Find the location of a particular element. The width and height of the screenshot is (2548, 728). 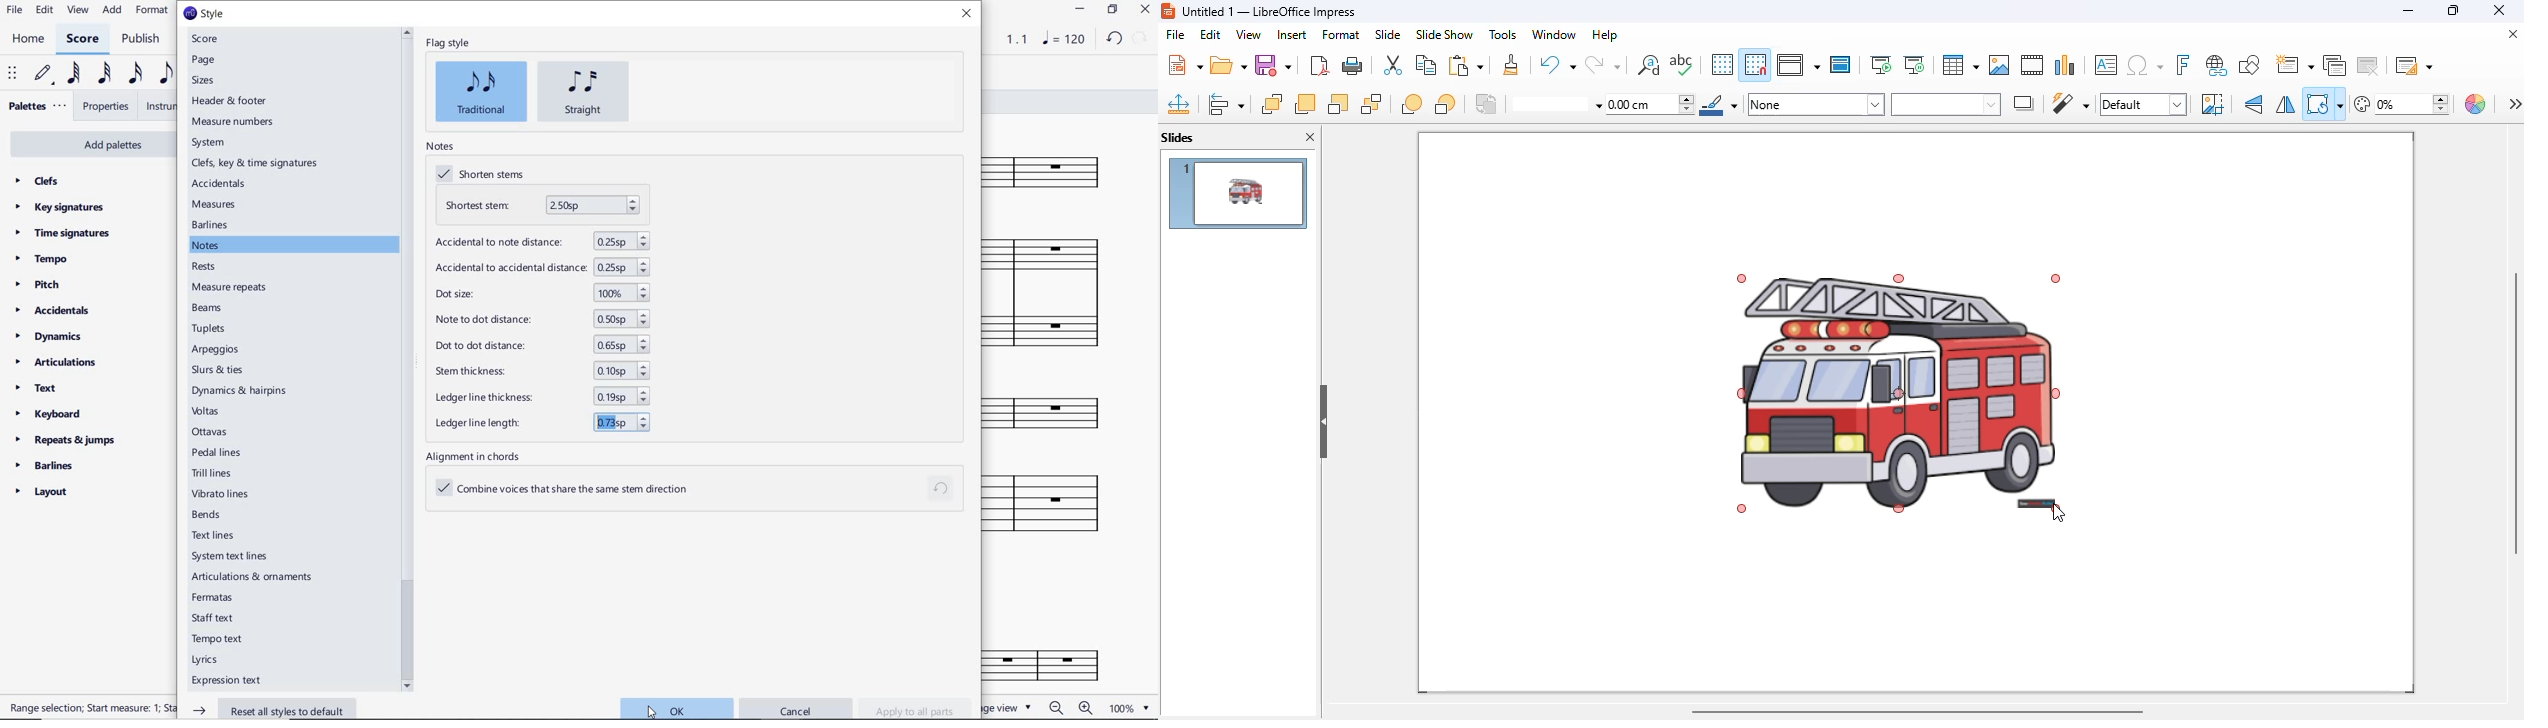

start from current slide is located at coordinates (1914, 65).